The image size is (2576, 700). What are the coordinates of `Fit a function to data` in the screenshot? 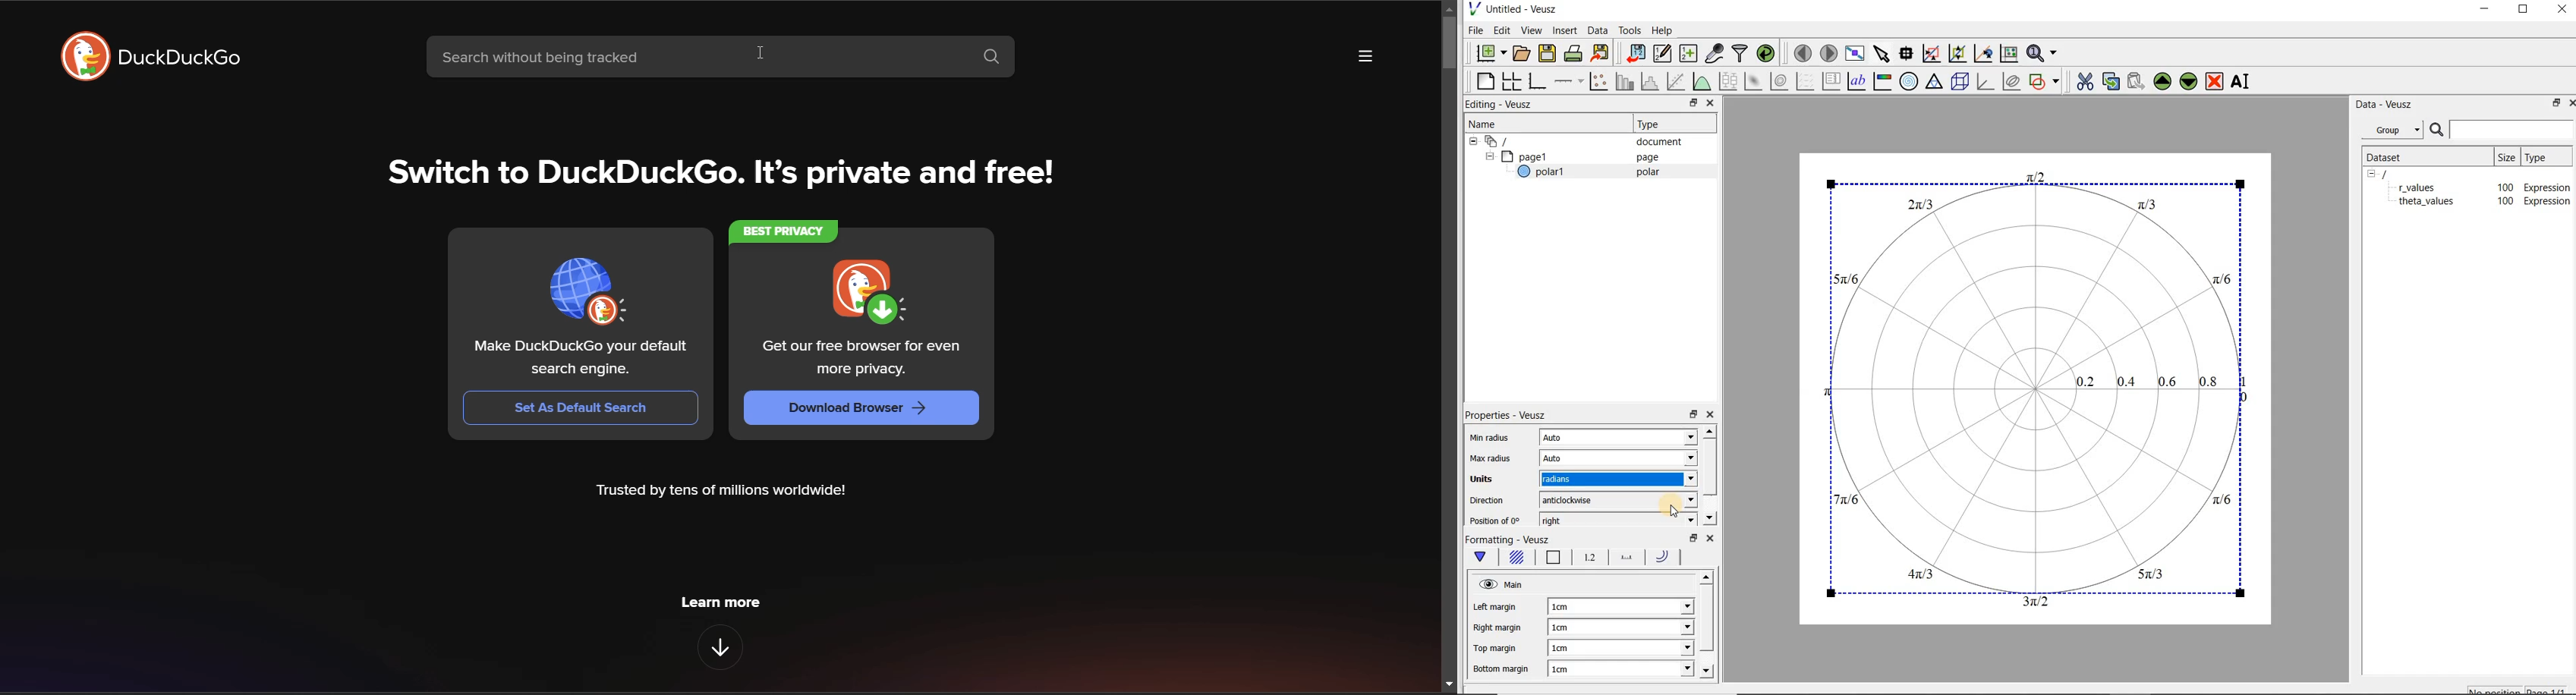 It's located at (1678, 81).